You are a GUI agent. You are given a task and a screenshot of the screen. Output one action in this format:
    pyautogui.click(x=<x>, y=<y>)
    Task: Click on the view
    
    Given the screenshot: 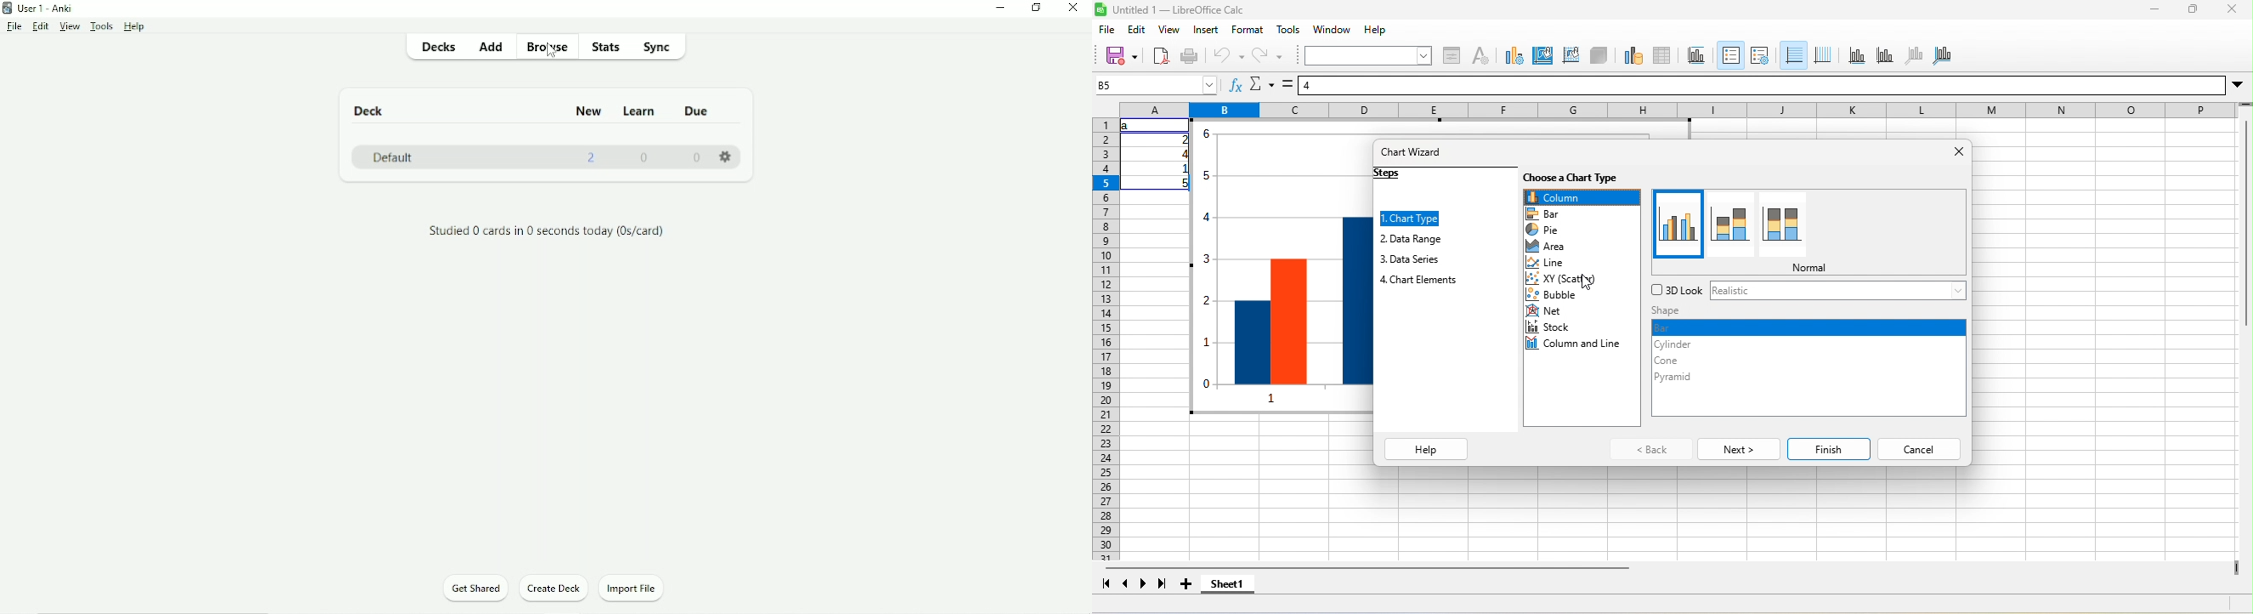 What is the action you would take?
    pyautogui.click(x=1169, y=30)
    